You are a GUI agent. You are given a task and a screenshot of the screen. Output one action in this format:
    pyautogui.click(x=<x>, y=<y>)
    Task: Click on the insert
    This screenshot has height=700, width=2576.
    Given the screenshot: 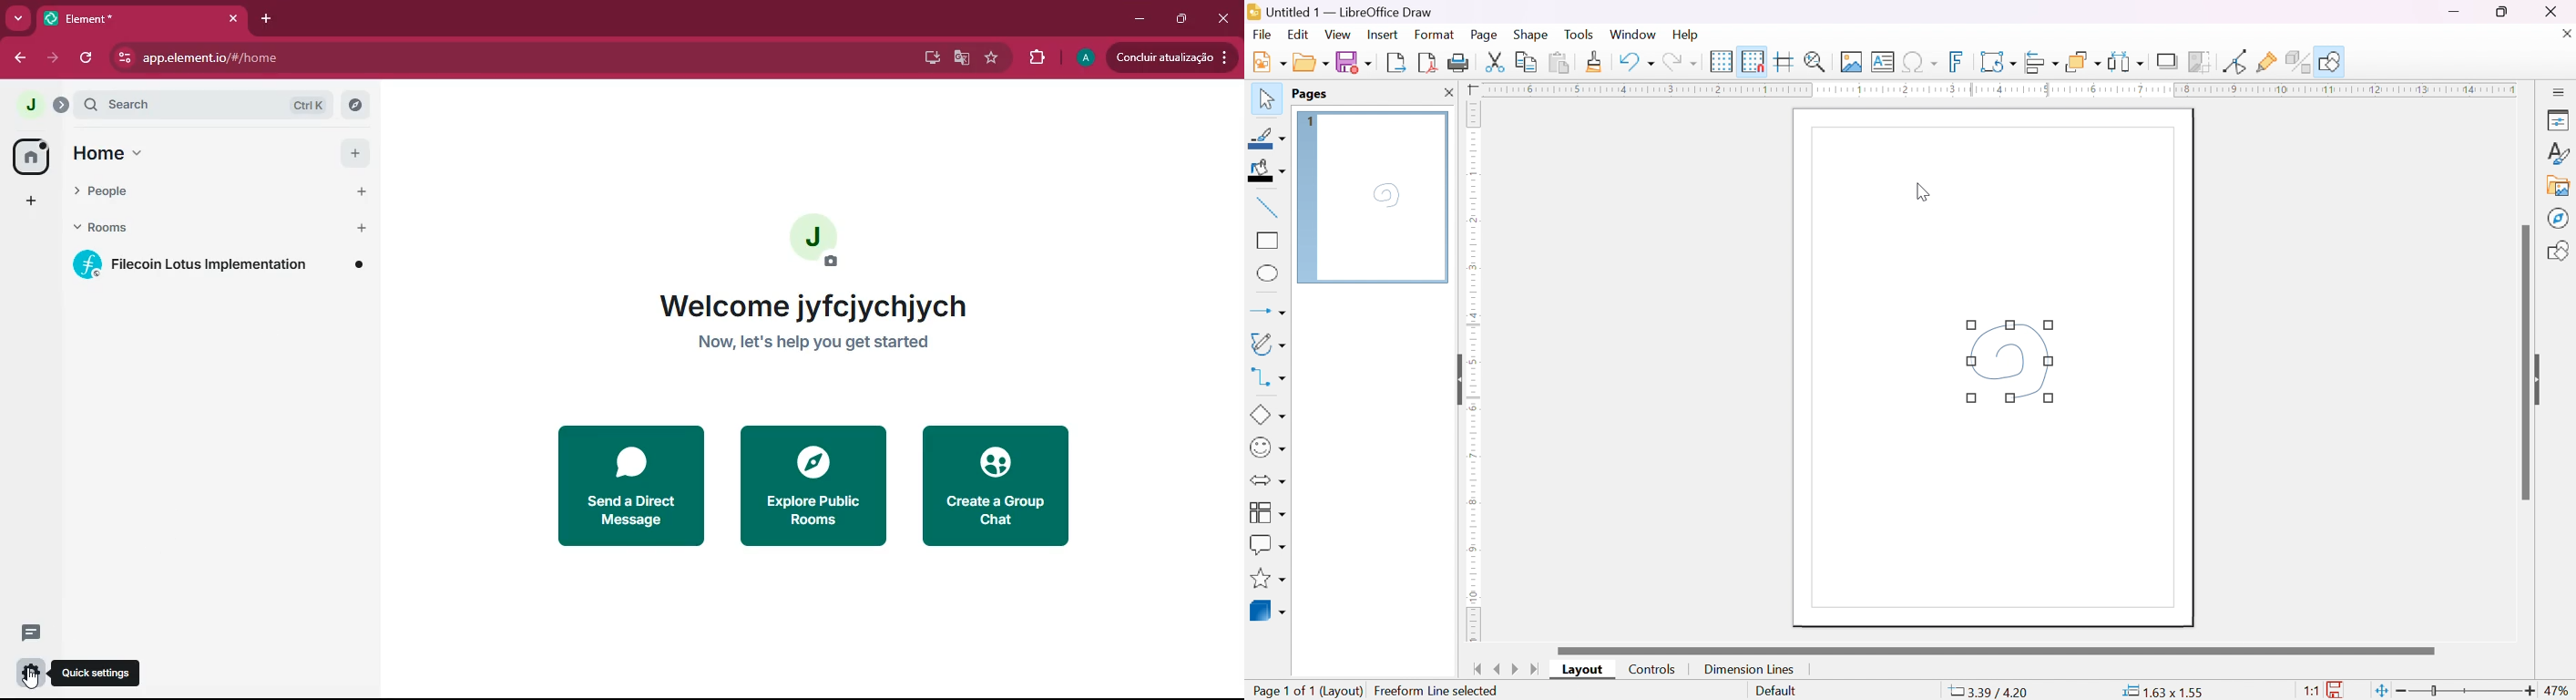 What is the action you would take?
    pyautogui.click(x=1382, y=34)
    